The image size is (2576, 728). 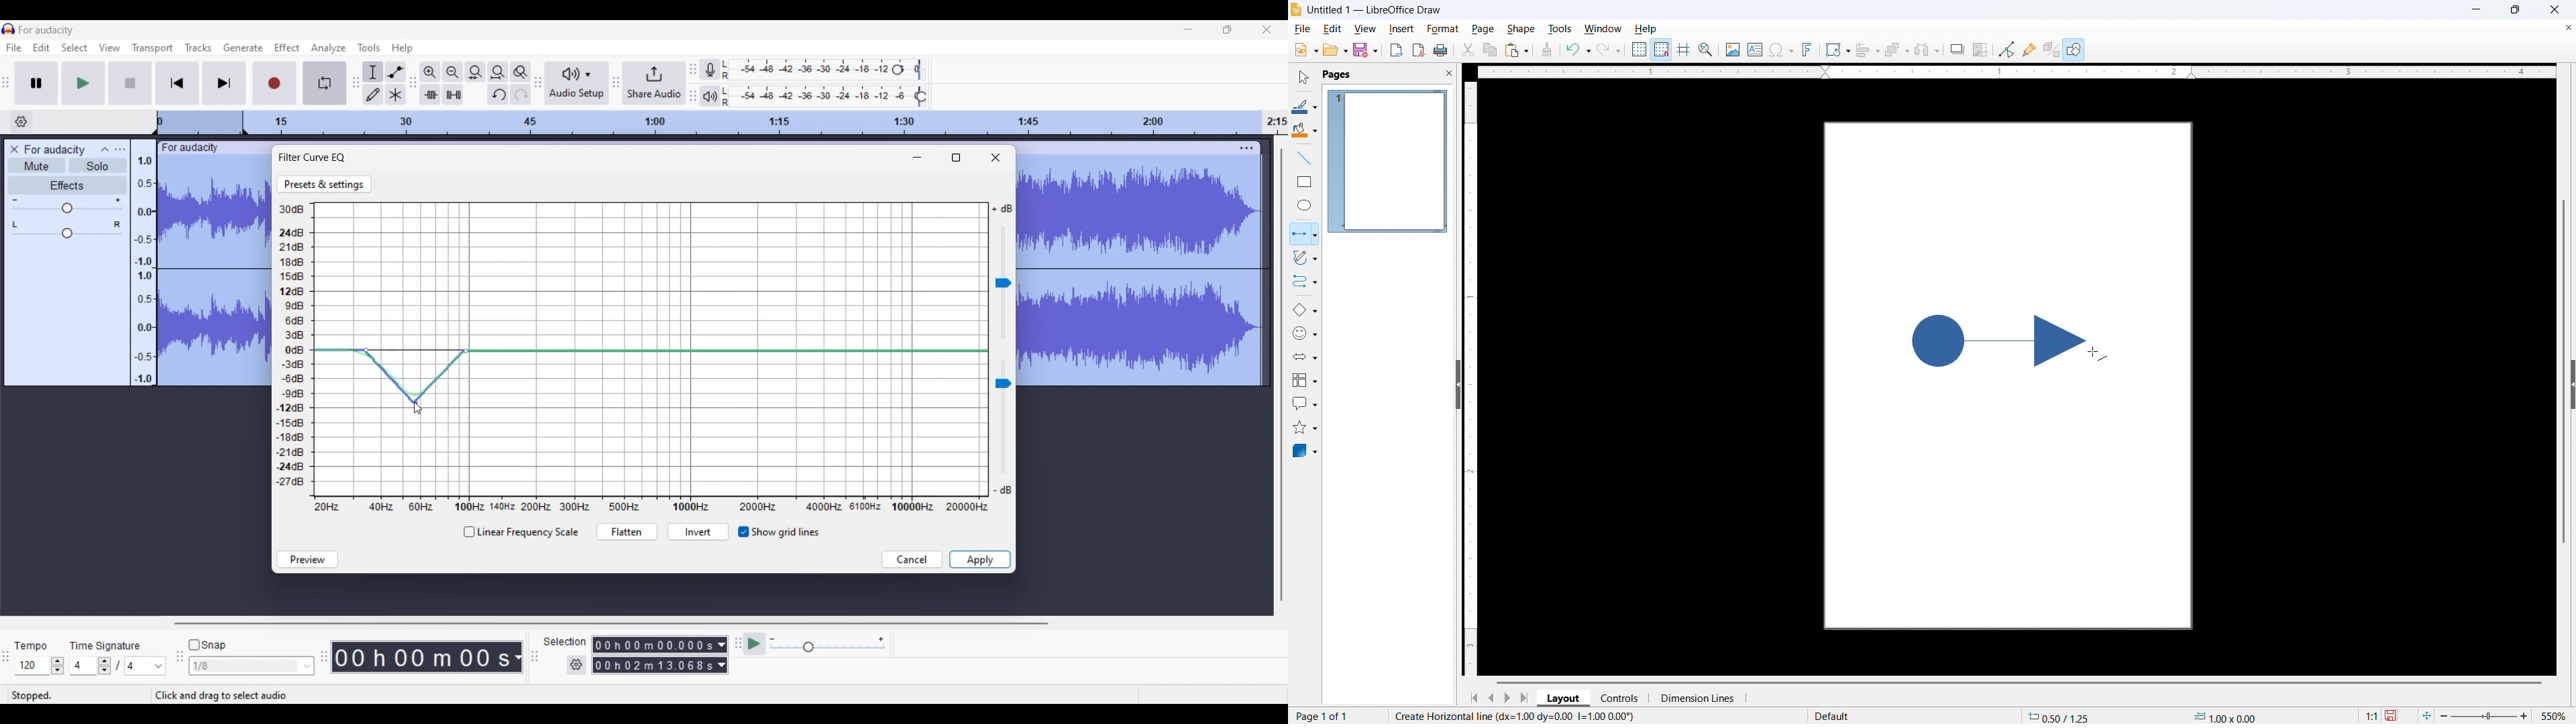 What do you see at coordinates (577, 83) in the screenshot?
I see `Audio setup` at bounding box center [577, 83].